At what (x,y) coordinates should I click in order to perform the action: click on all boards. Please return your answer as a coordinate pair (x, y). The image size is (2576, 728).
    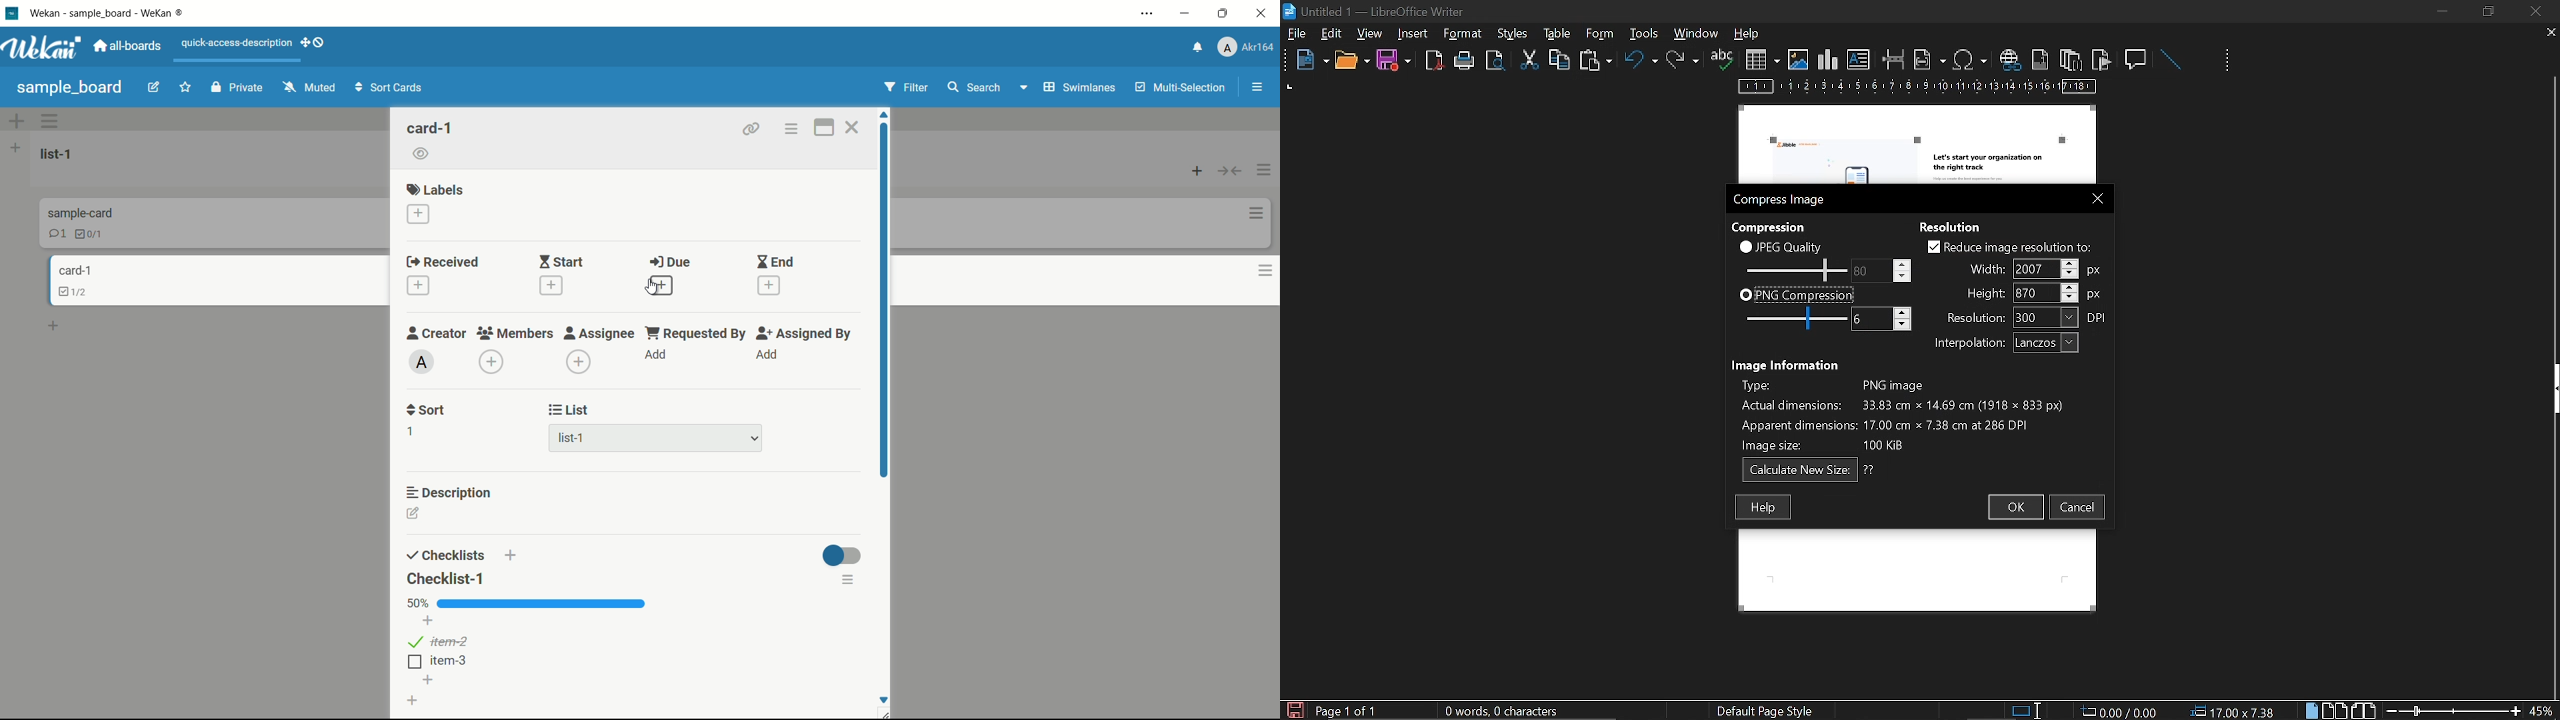
    Looking at the image, I should click on (127, 47).